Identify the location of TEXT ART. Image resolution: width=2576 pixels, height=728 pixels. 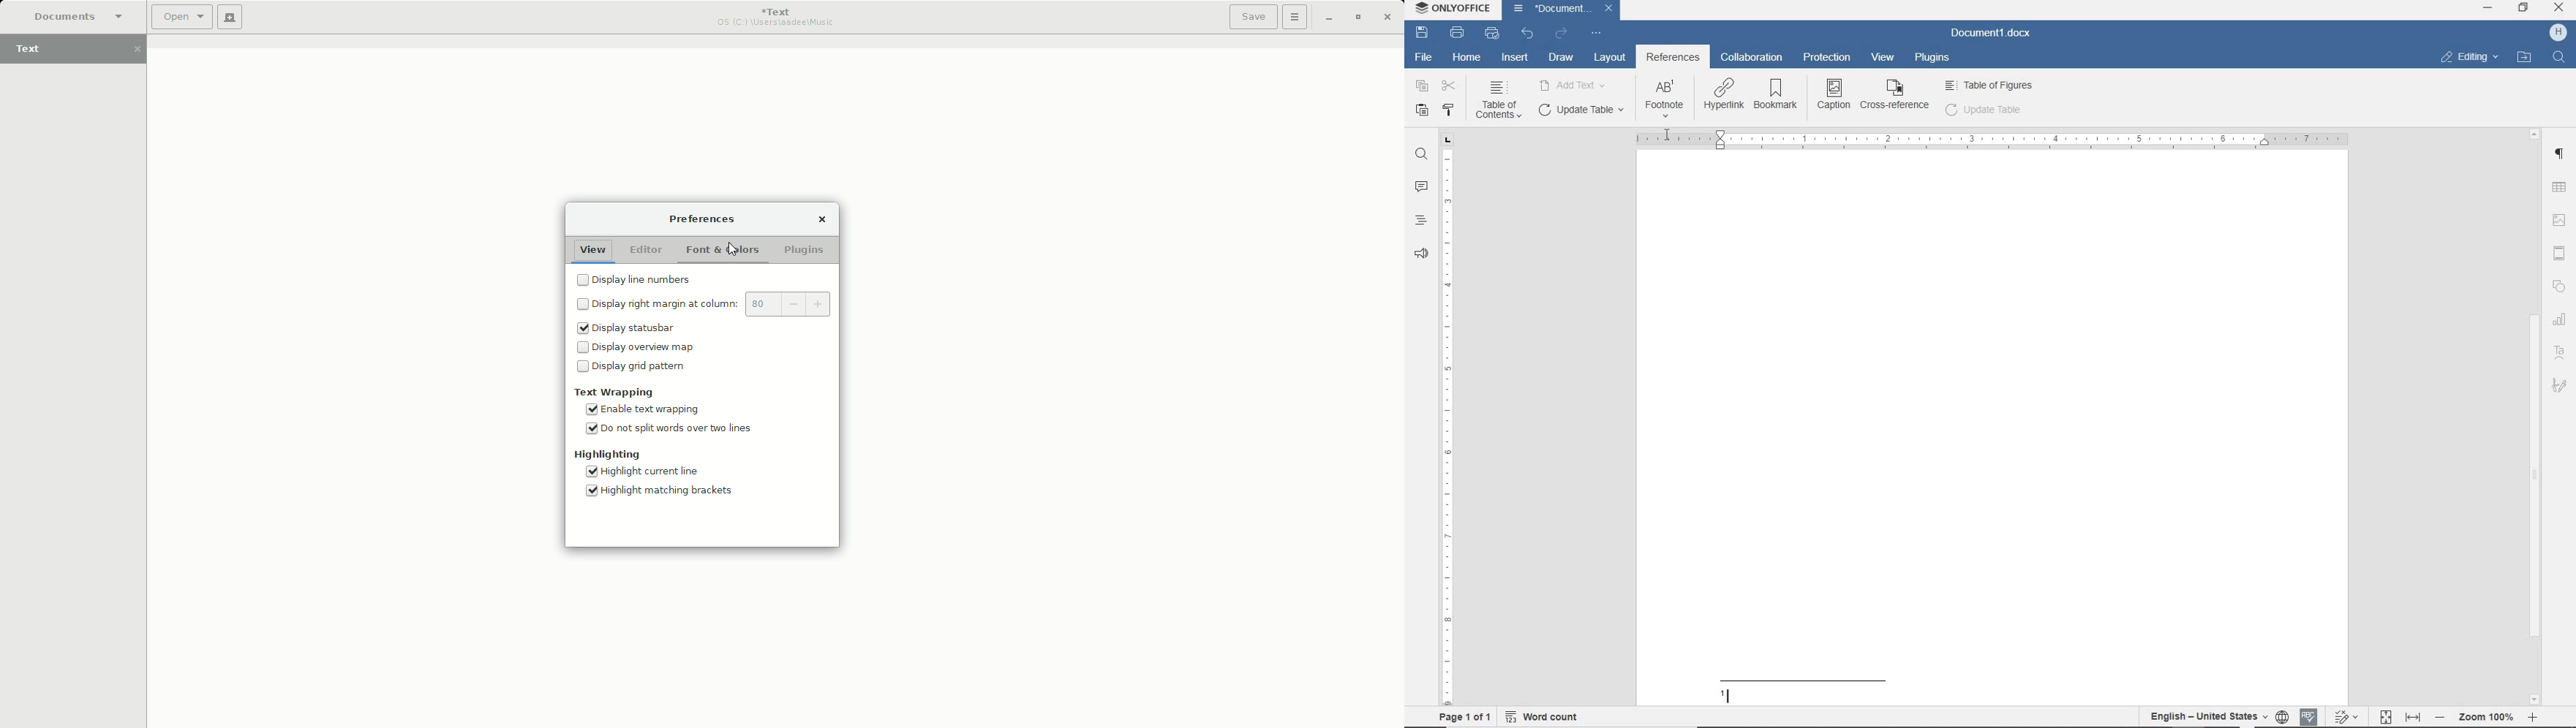
(2561, 353).